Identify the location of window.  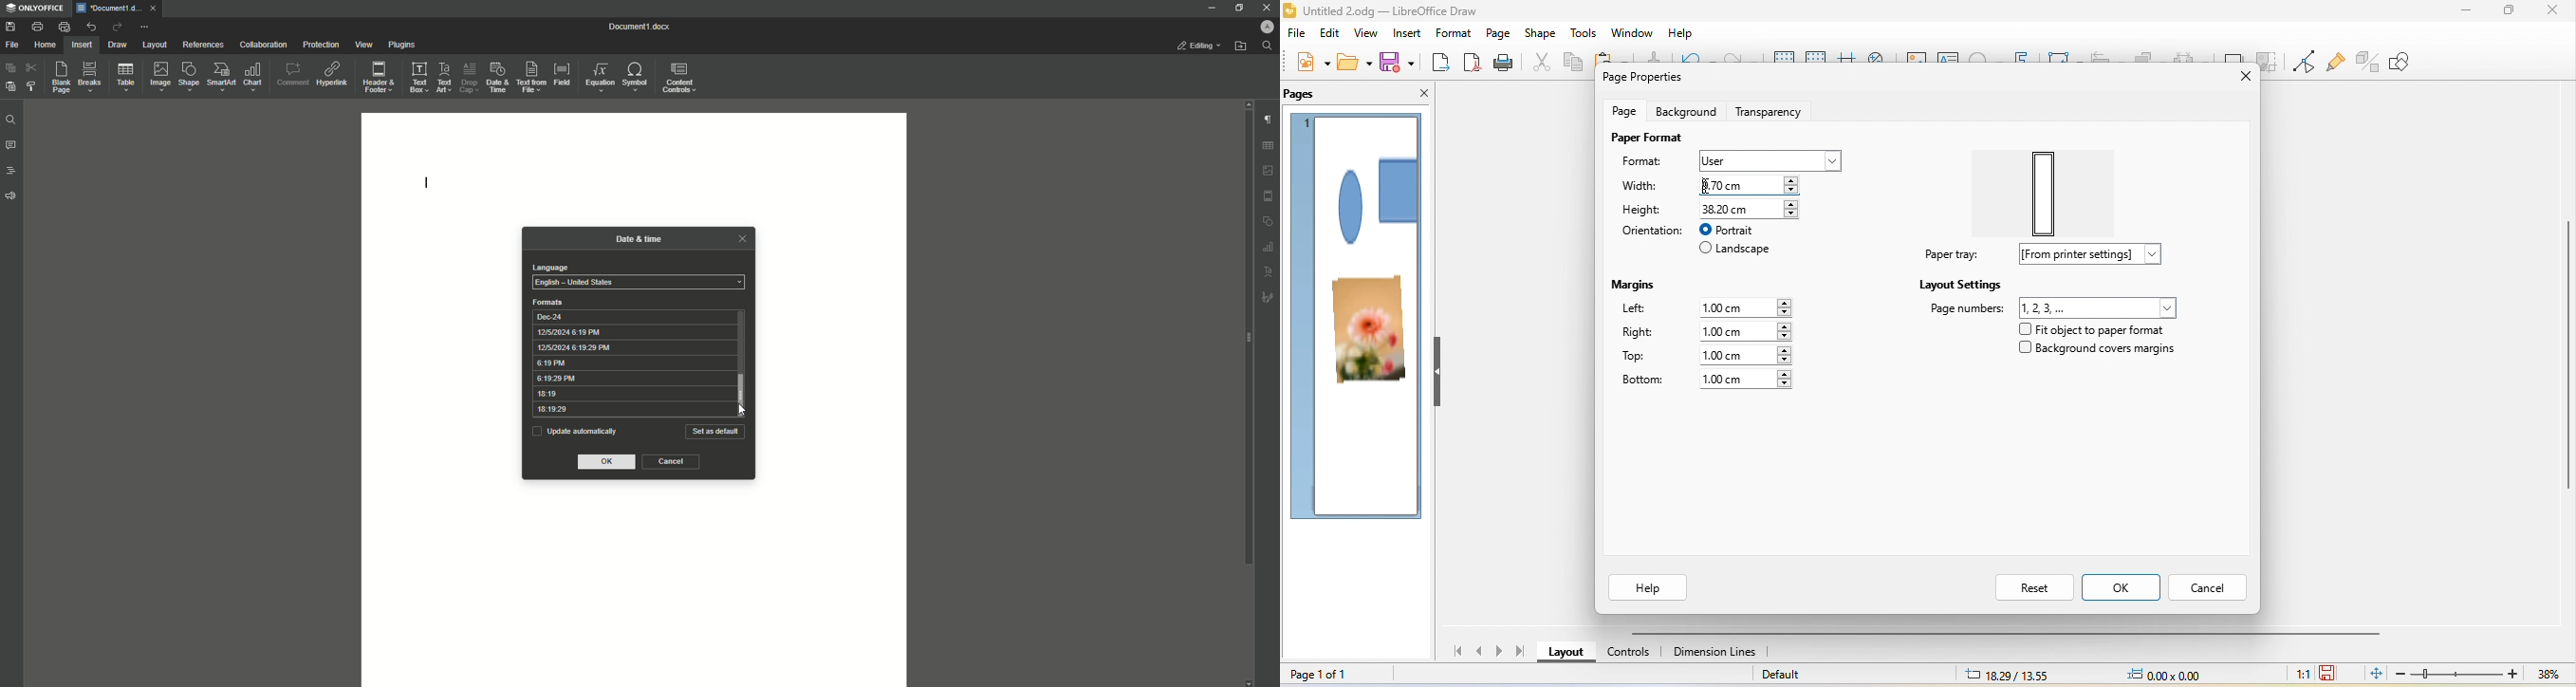
(1632, 32).